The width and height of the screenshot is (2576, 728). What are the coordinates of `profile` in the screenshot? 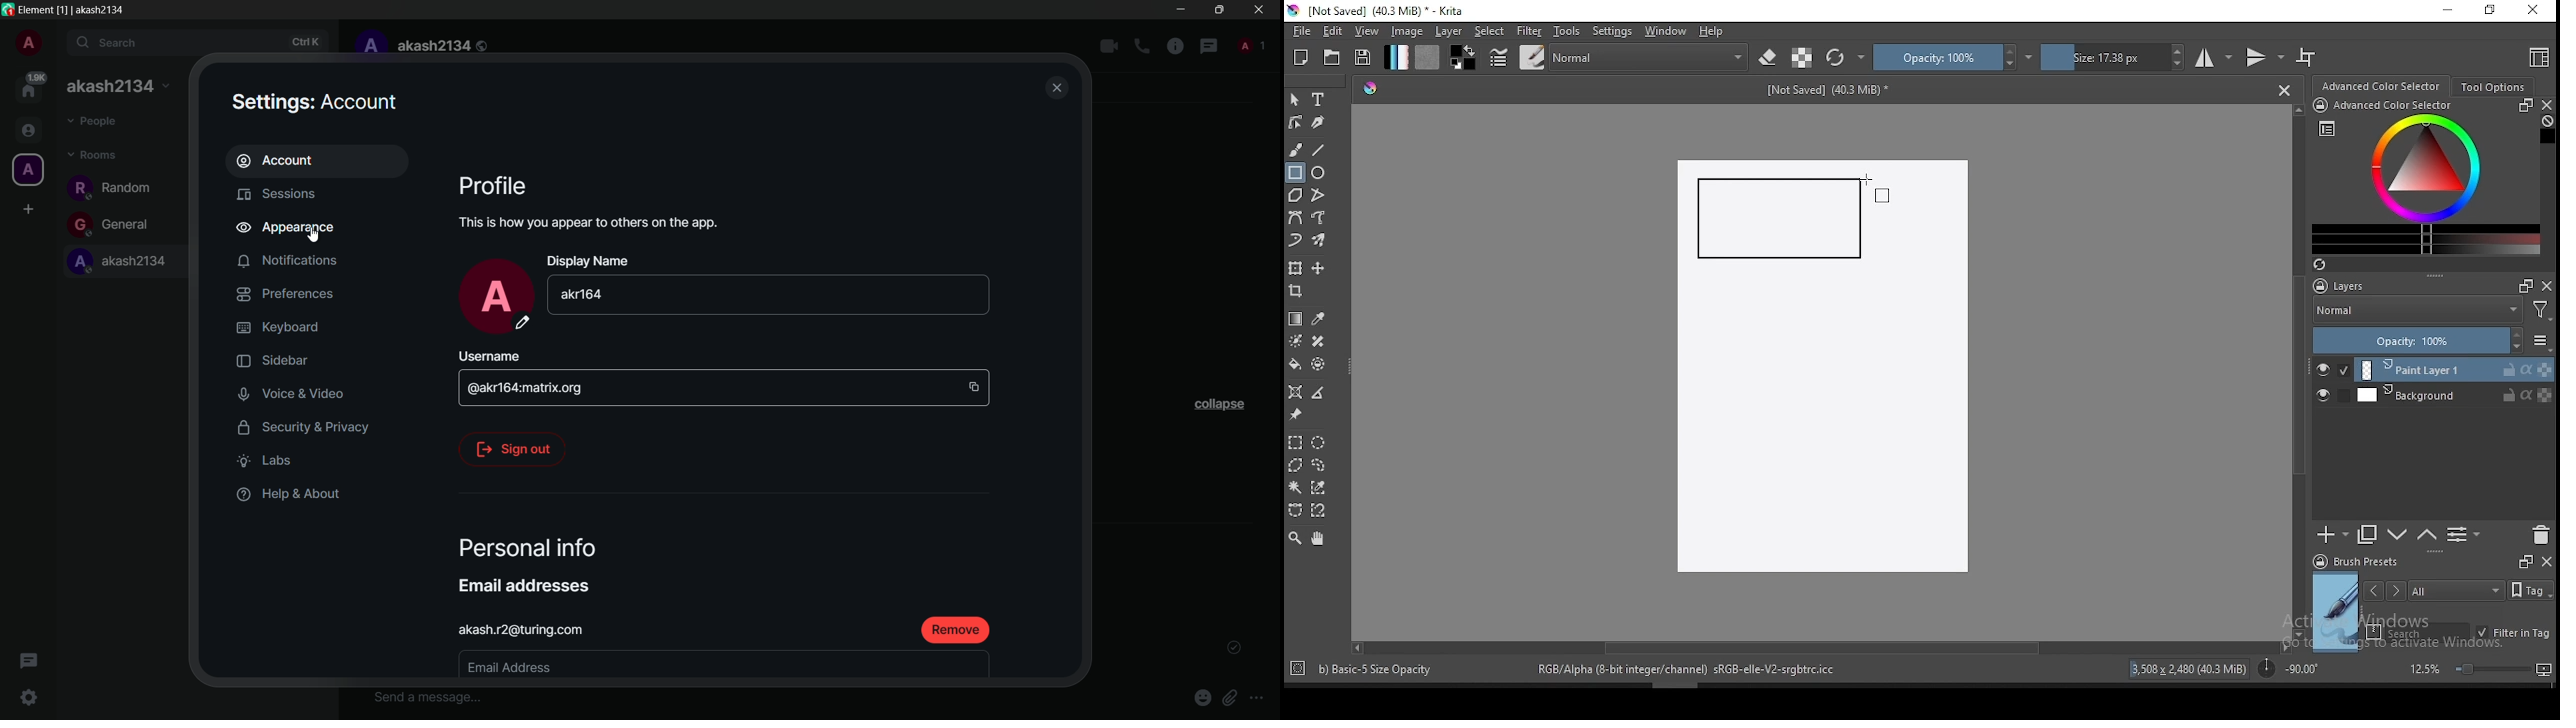 It's located at (28, 45).